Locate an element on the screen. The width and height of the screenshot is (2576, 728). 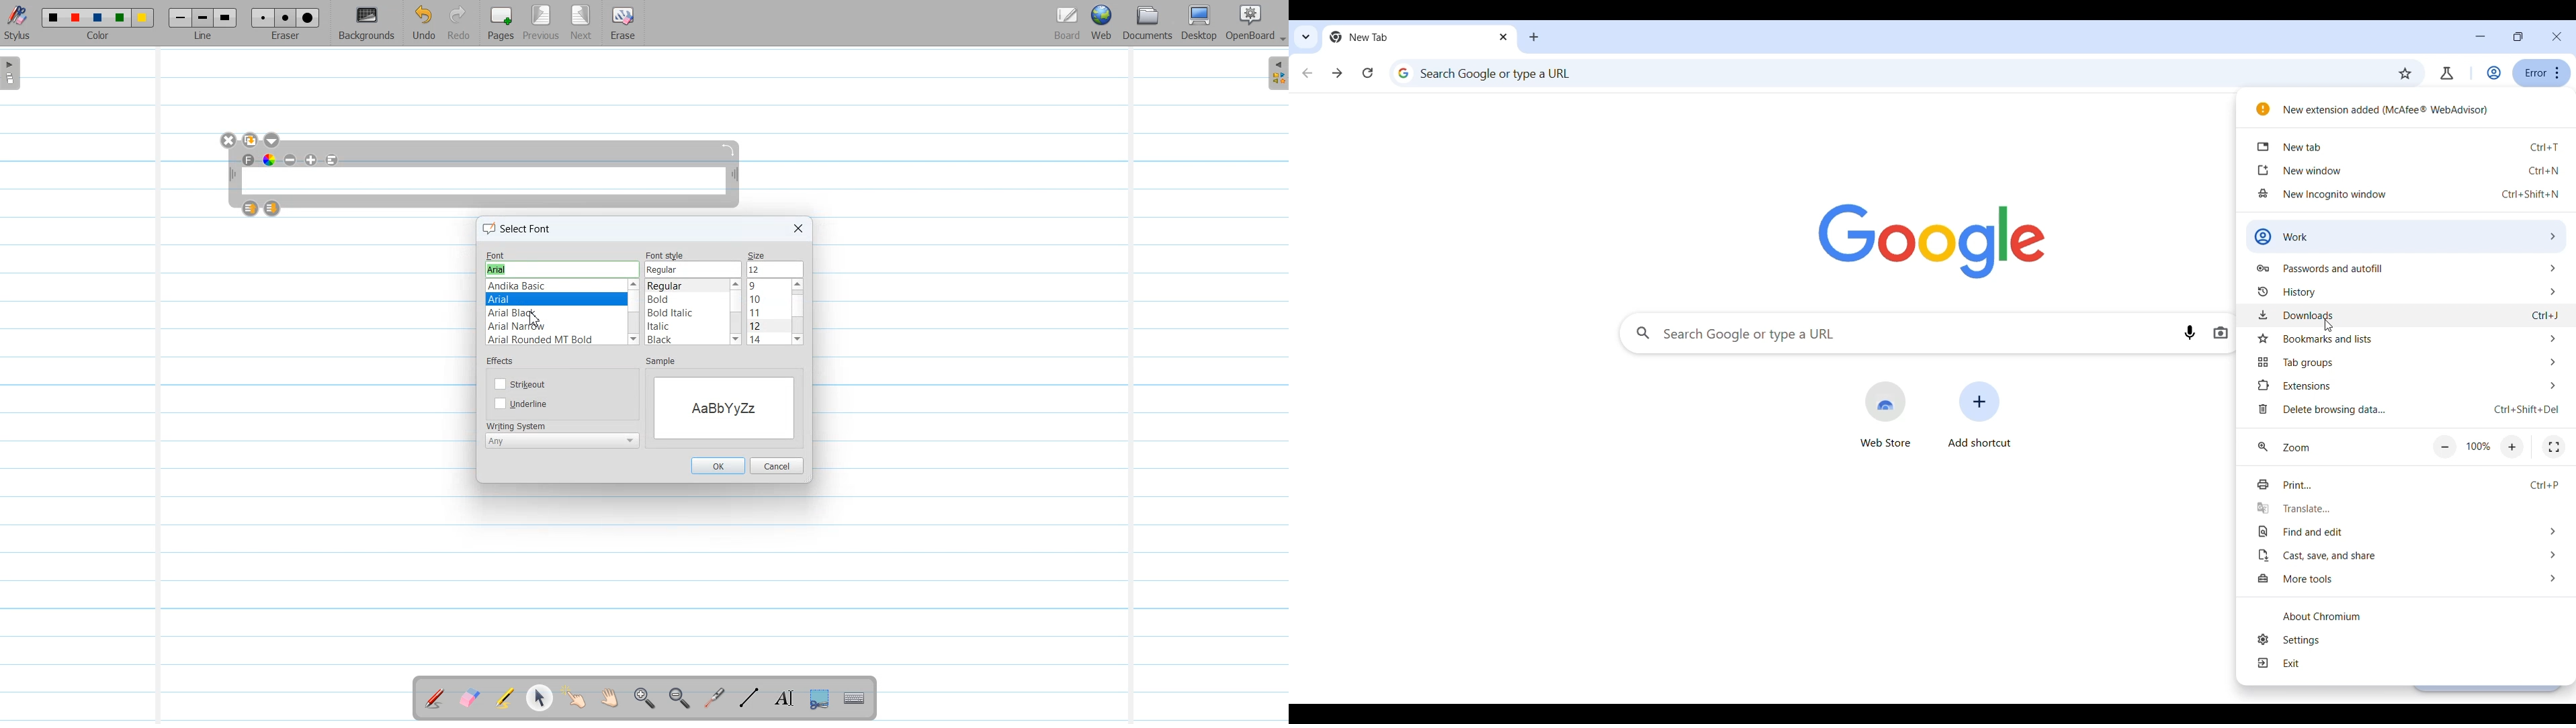
Underline is located at coordinates (523, 404).